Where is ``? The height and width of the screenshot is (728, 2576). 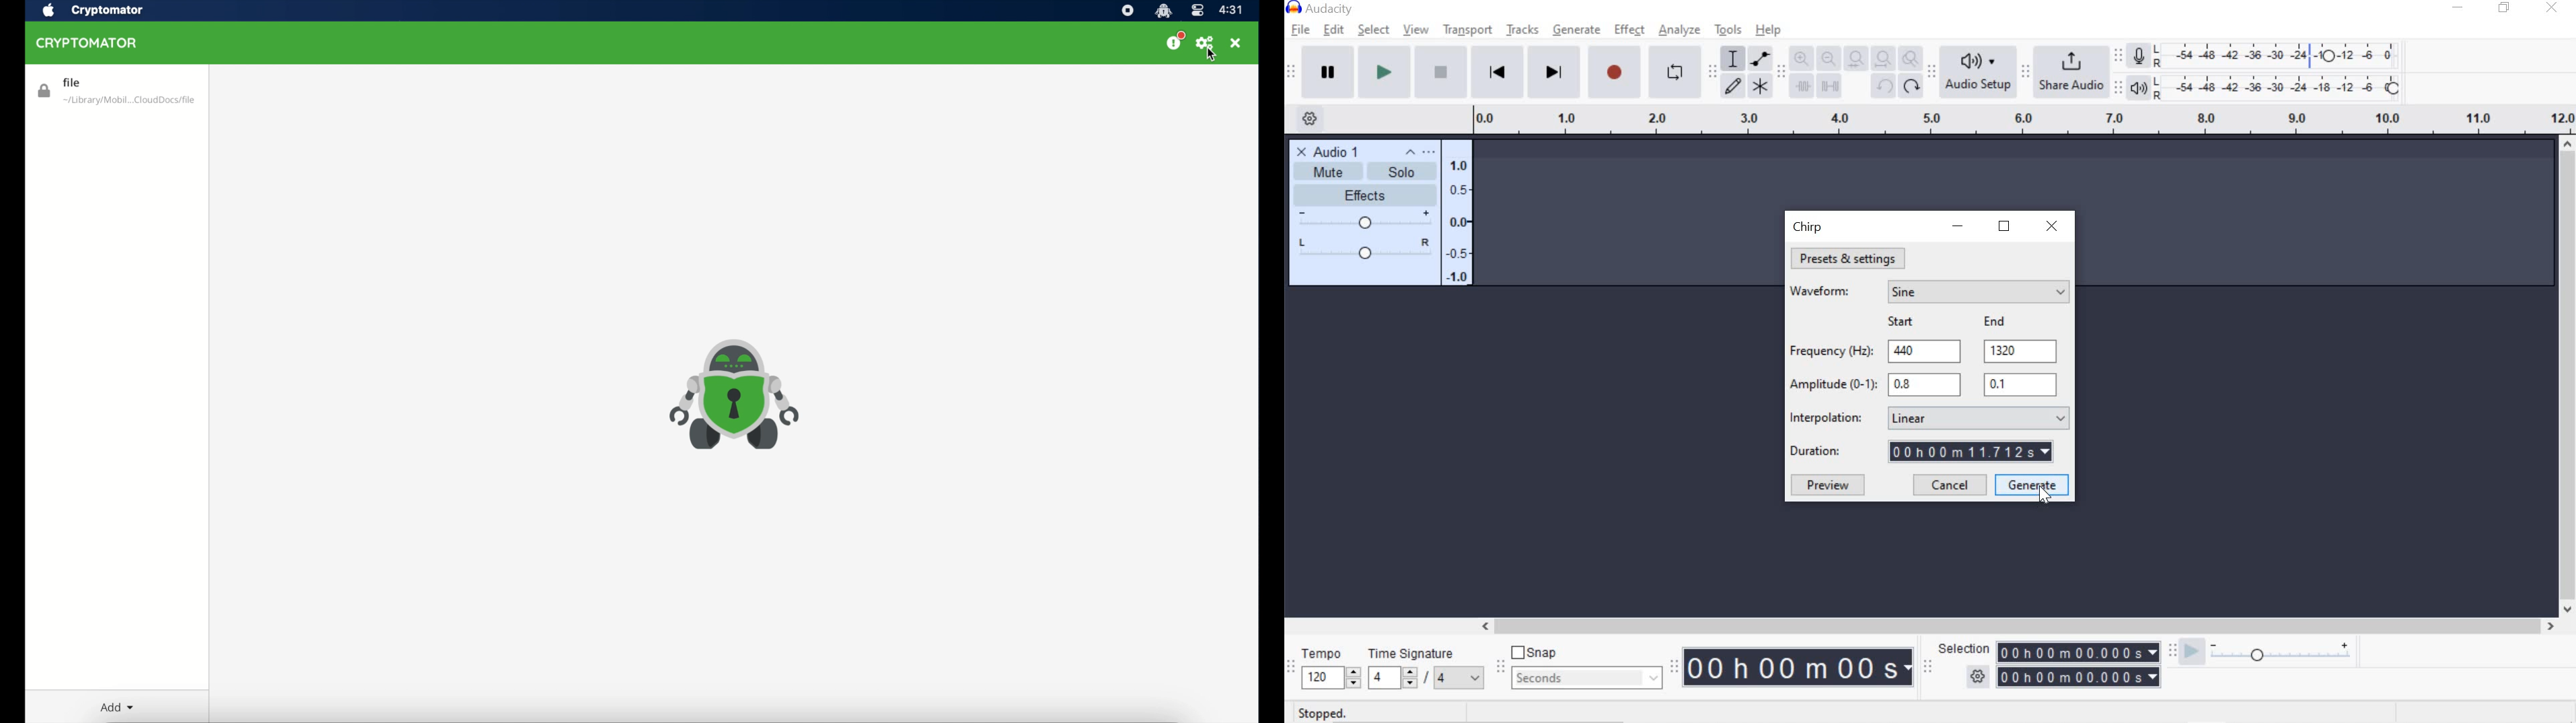
 is located at coordinates (1963, 649).